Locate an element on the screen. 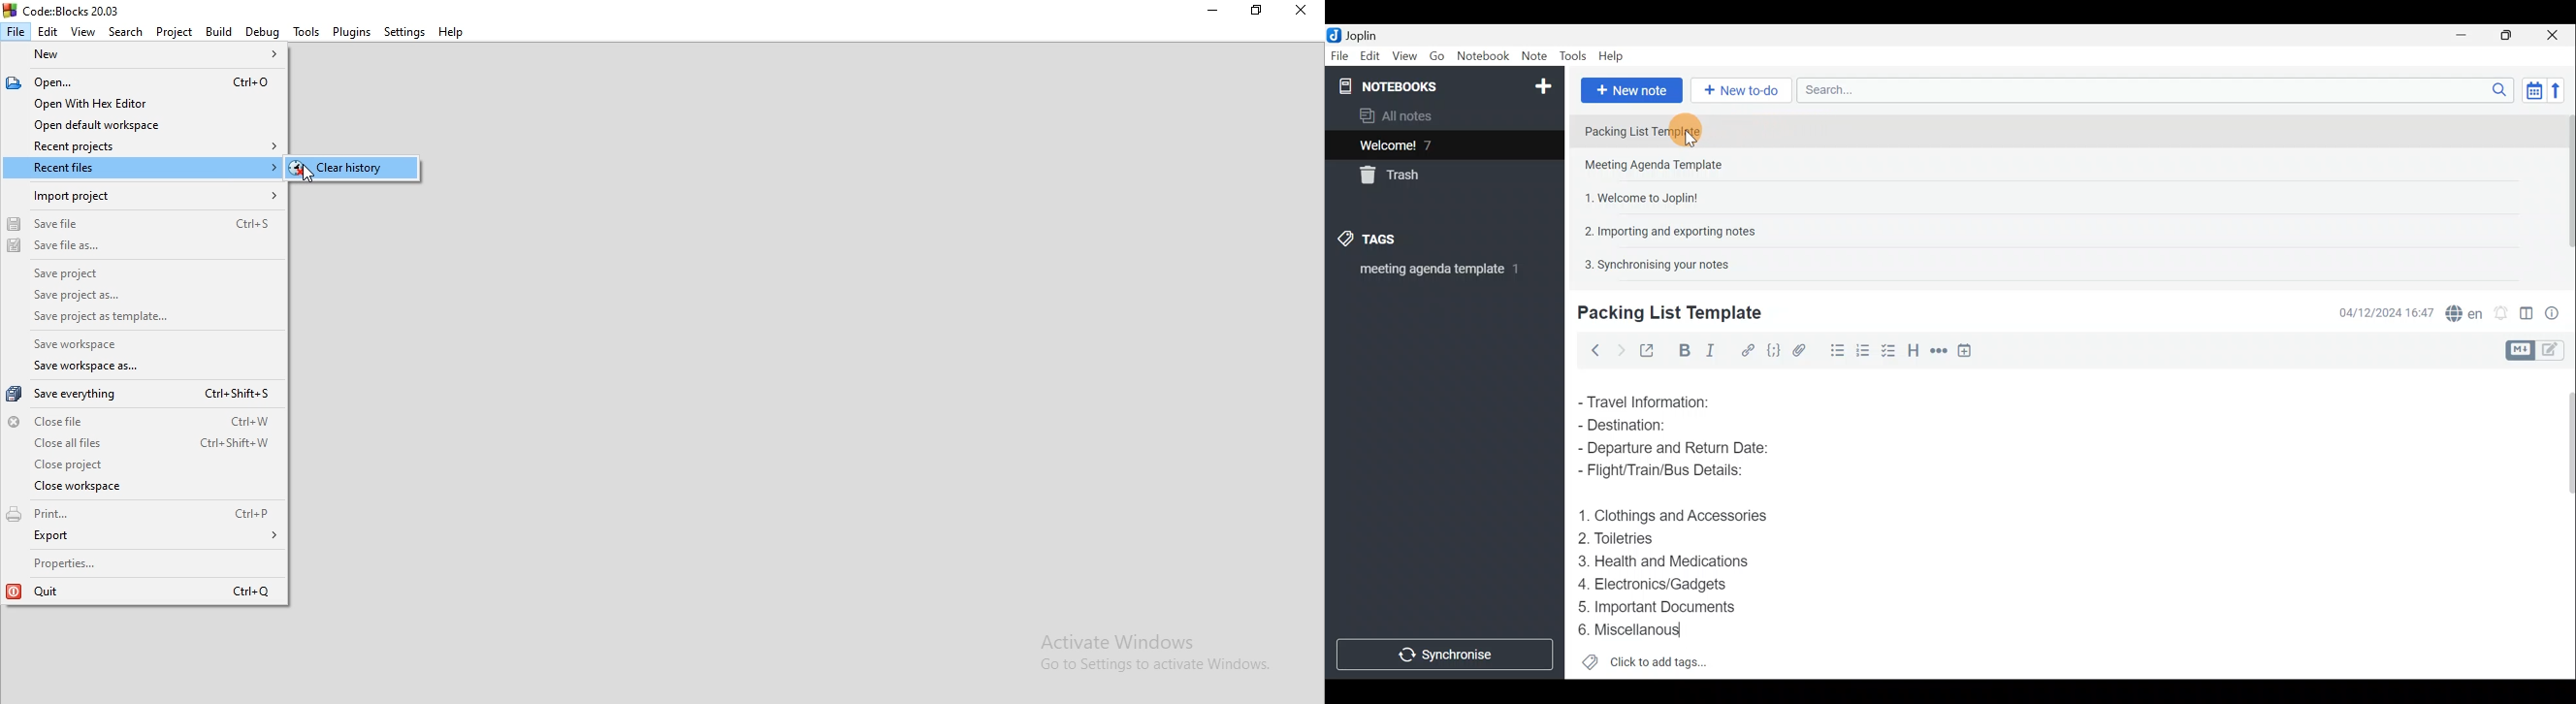 This screenshot has height=728, width=2576. Go is located at coordinates (1438, 56).